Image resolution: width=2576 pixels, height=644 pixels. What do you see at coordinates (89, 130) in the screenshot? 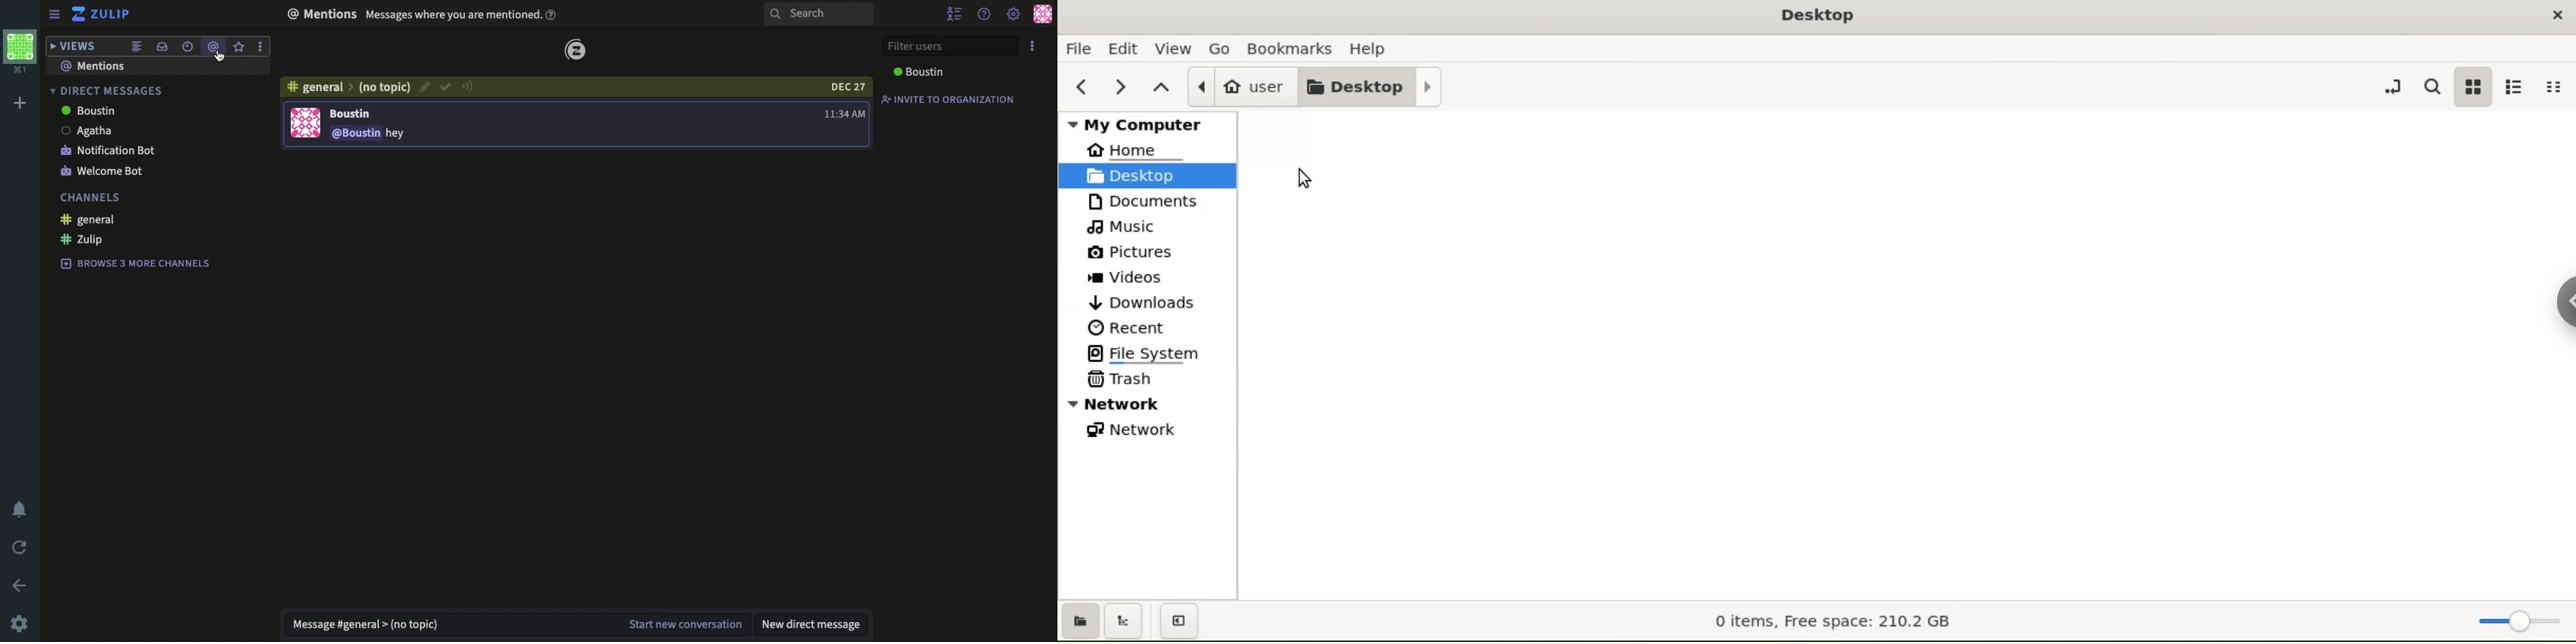
I see `Agatha` at bounding box center [89, 130].